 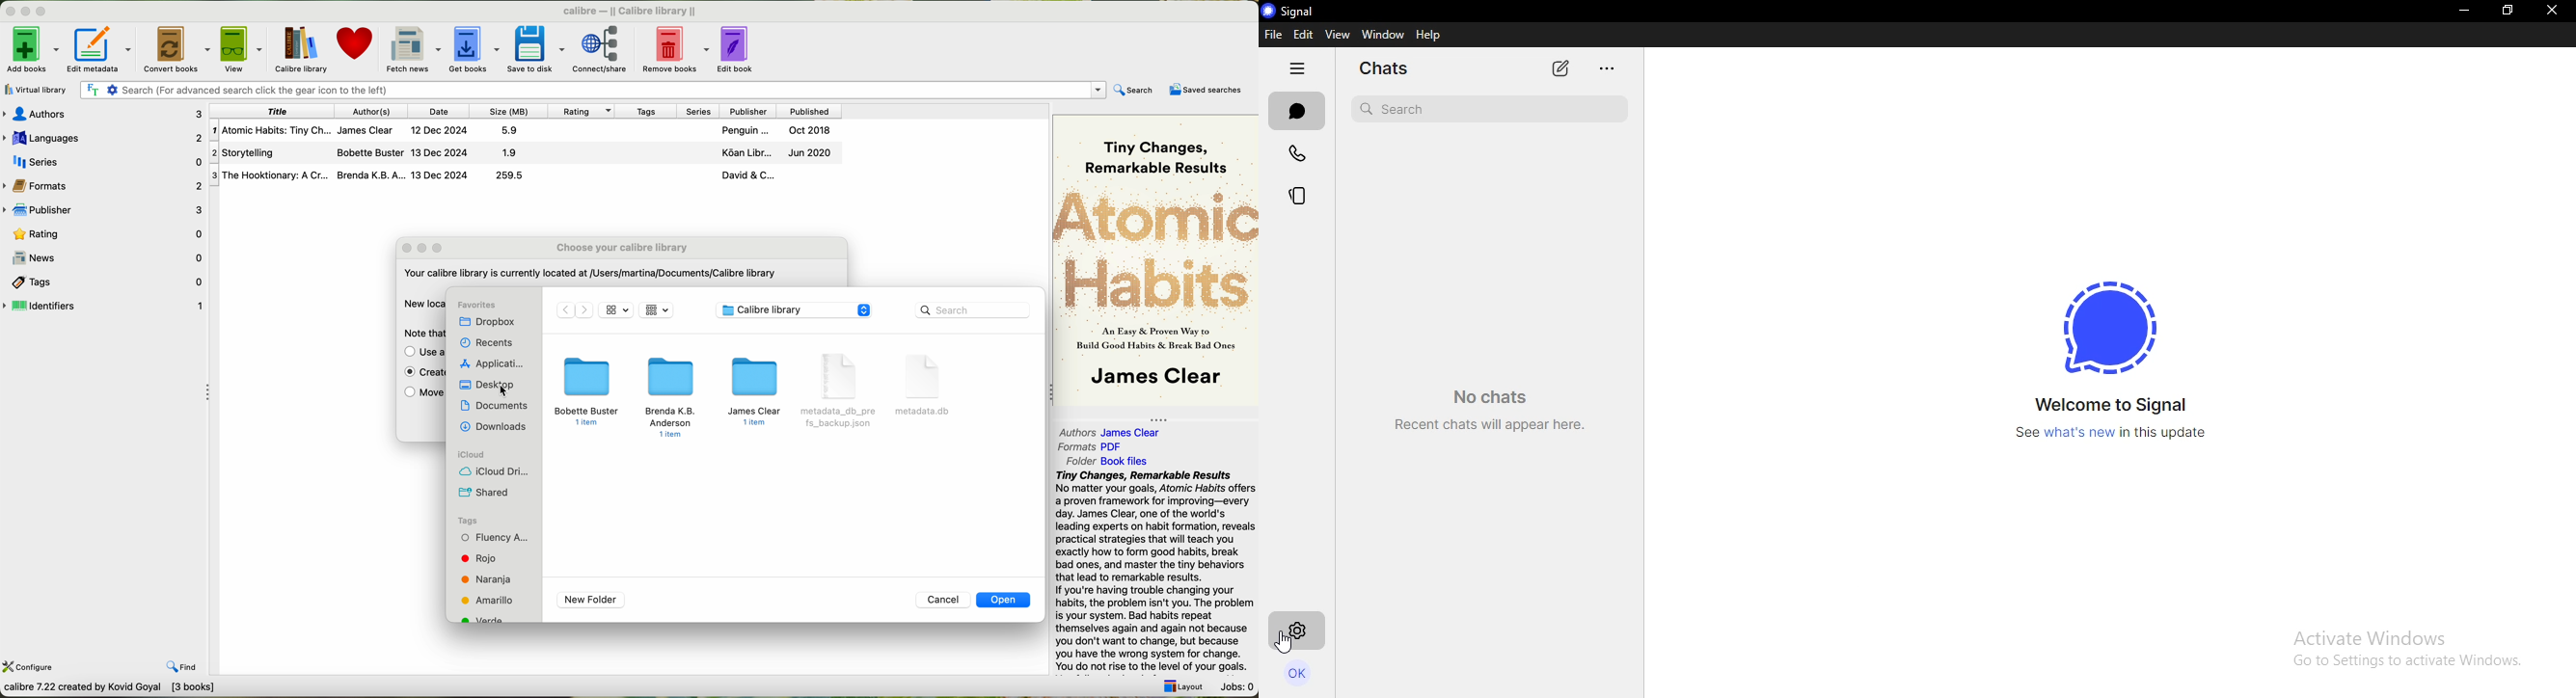 What do you see at coordinates (1156, 146) in the screenshot?
I see `Tiny Changes, Remarkable Results` at bounding box center [1156, 146].